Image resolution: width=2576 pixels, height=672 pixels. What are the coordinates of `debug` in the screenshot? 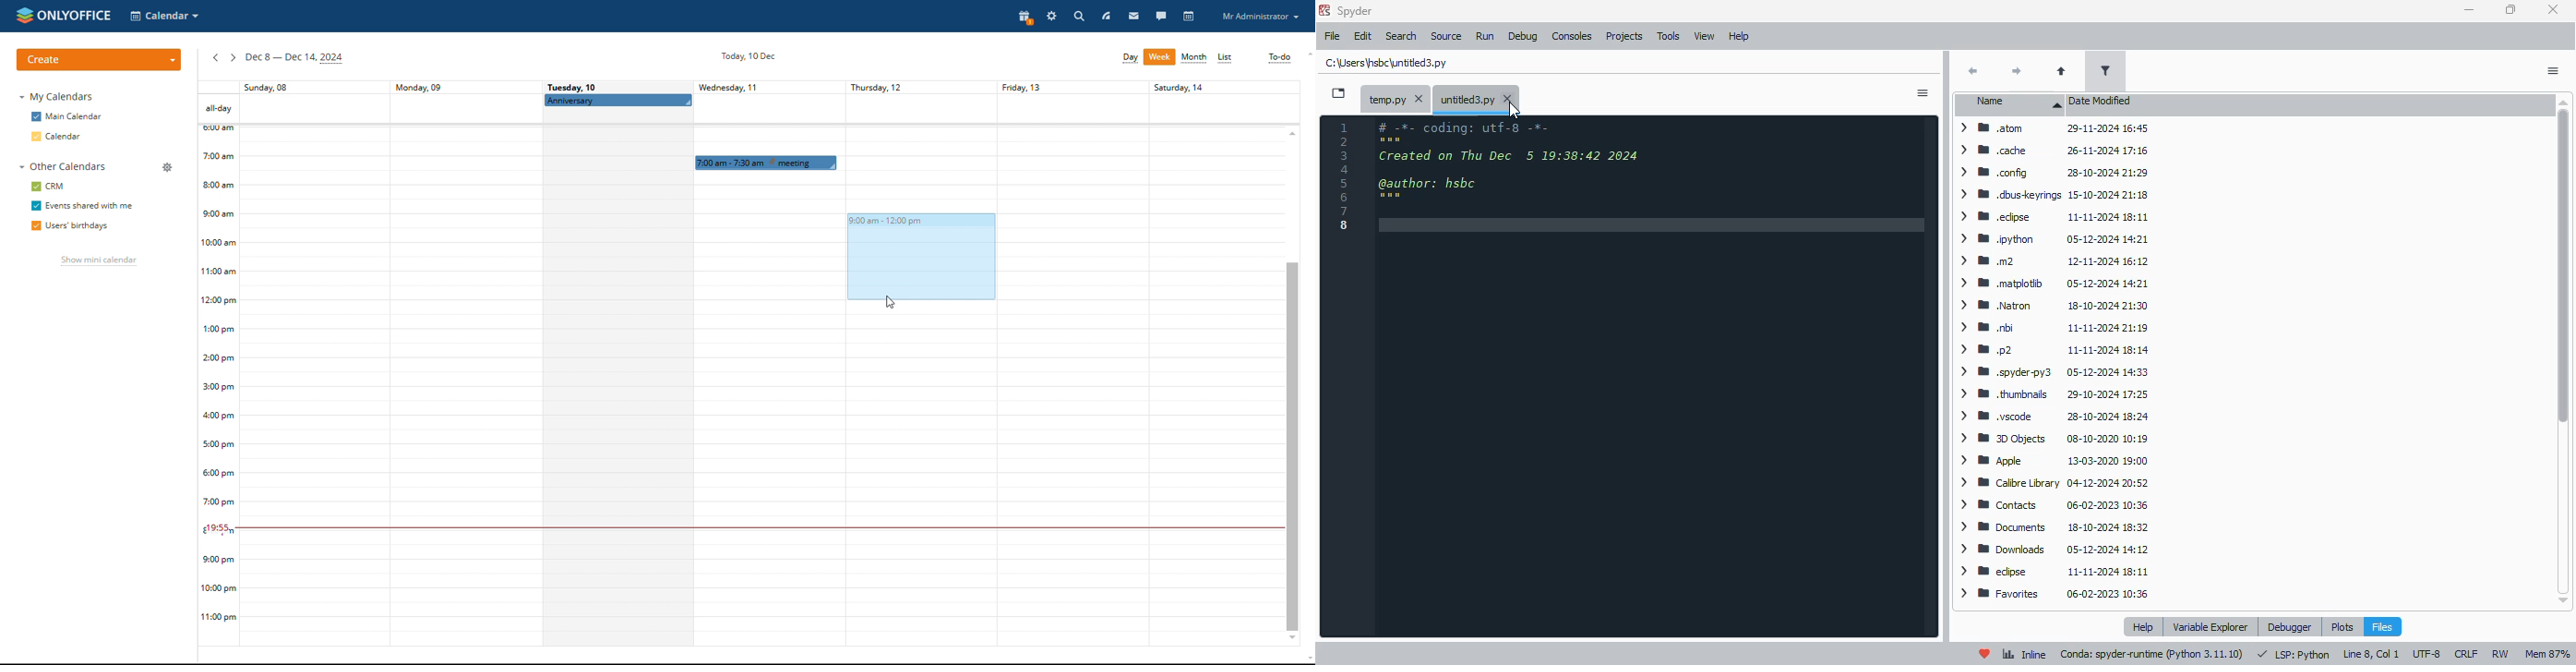 It's located at (1523, 36).